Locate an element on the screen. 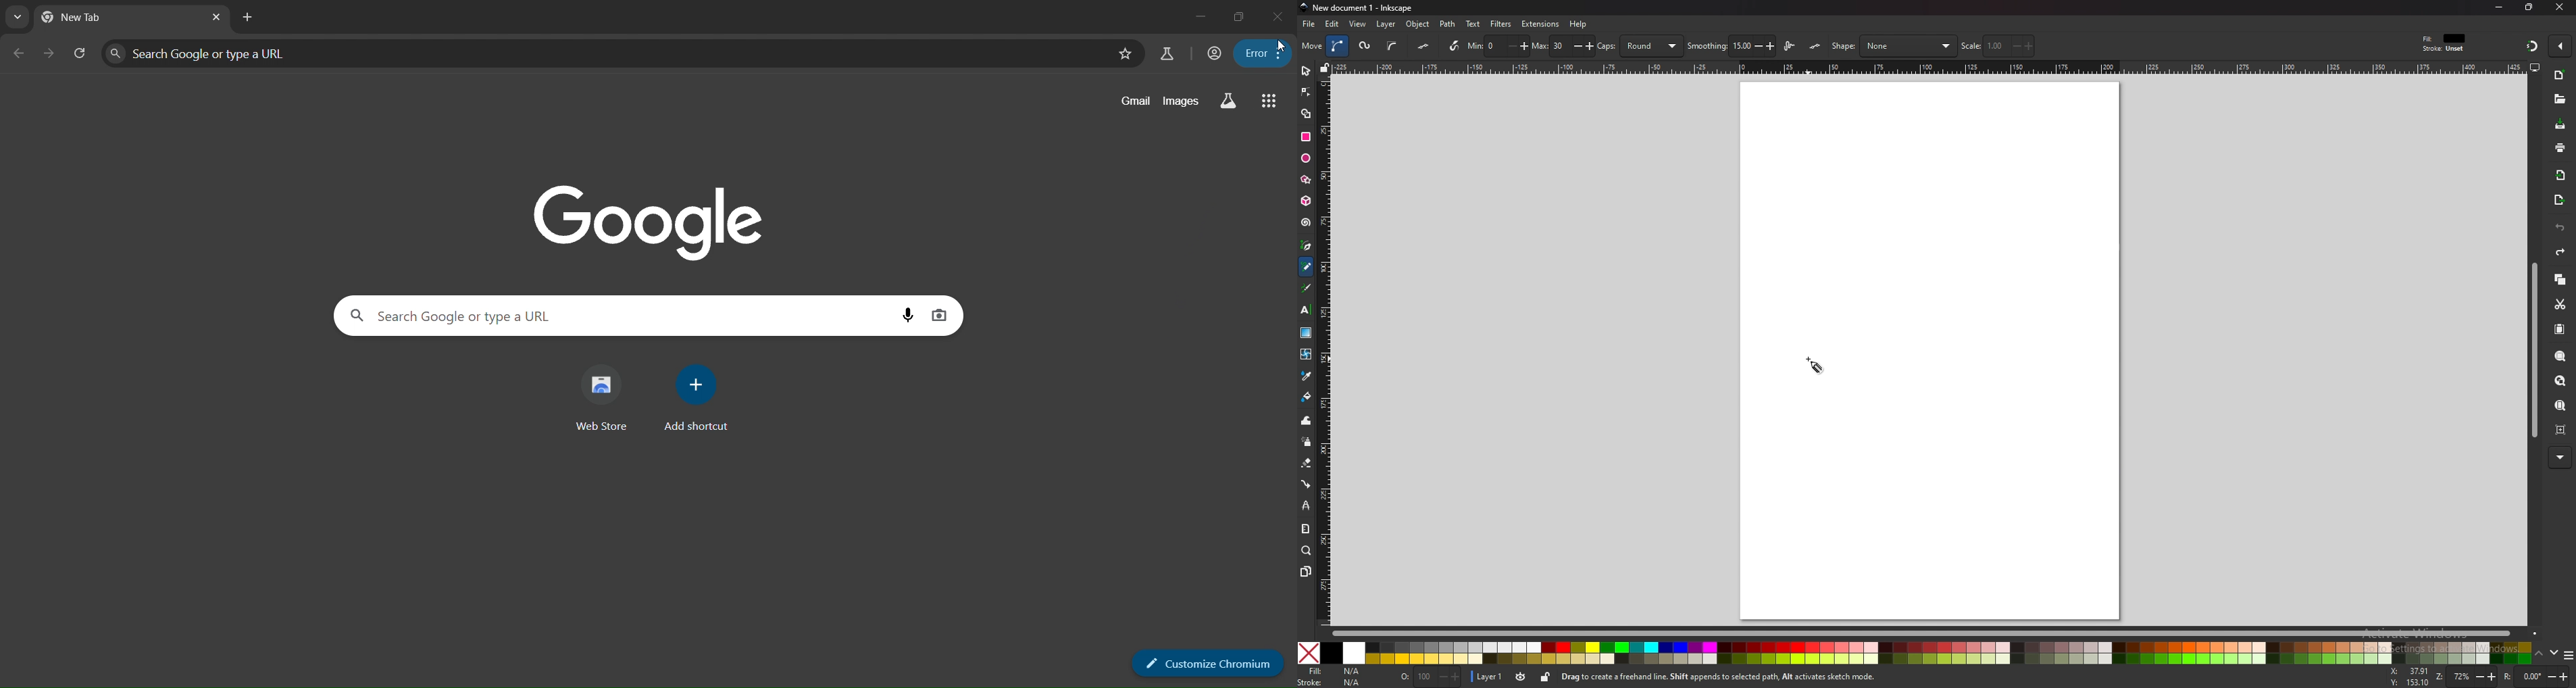 The height and width of the screenshot is (700, 2576). color picker is located at coordinates (1306, 375).